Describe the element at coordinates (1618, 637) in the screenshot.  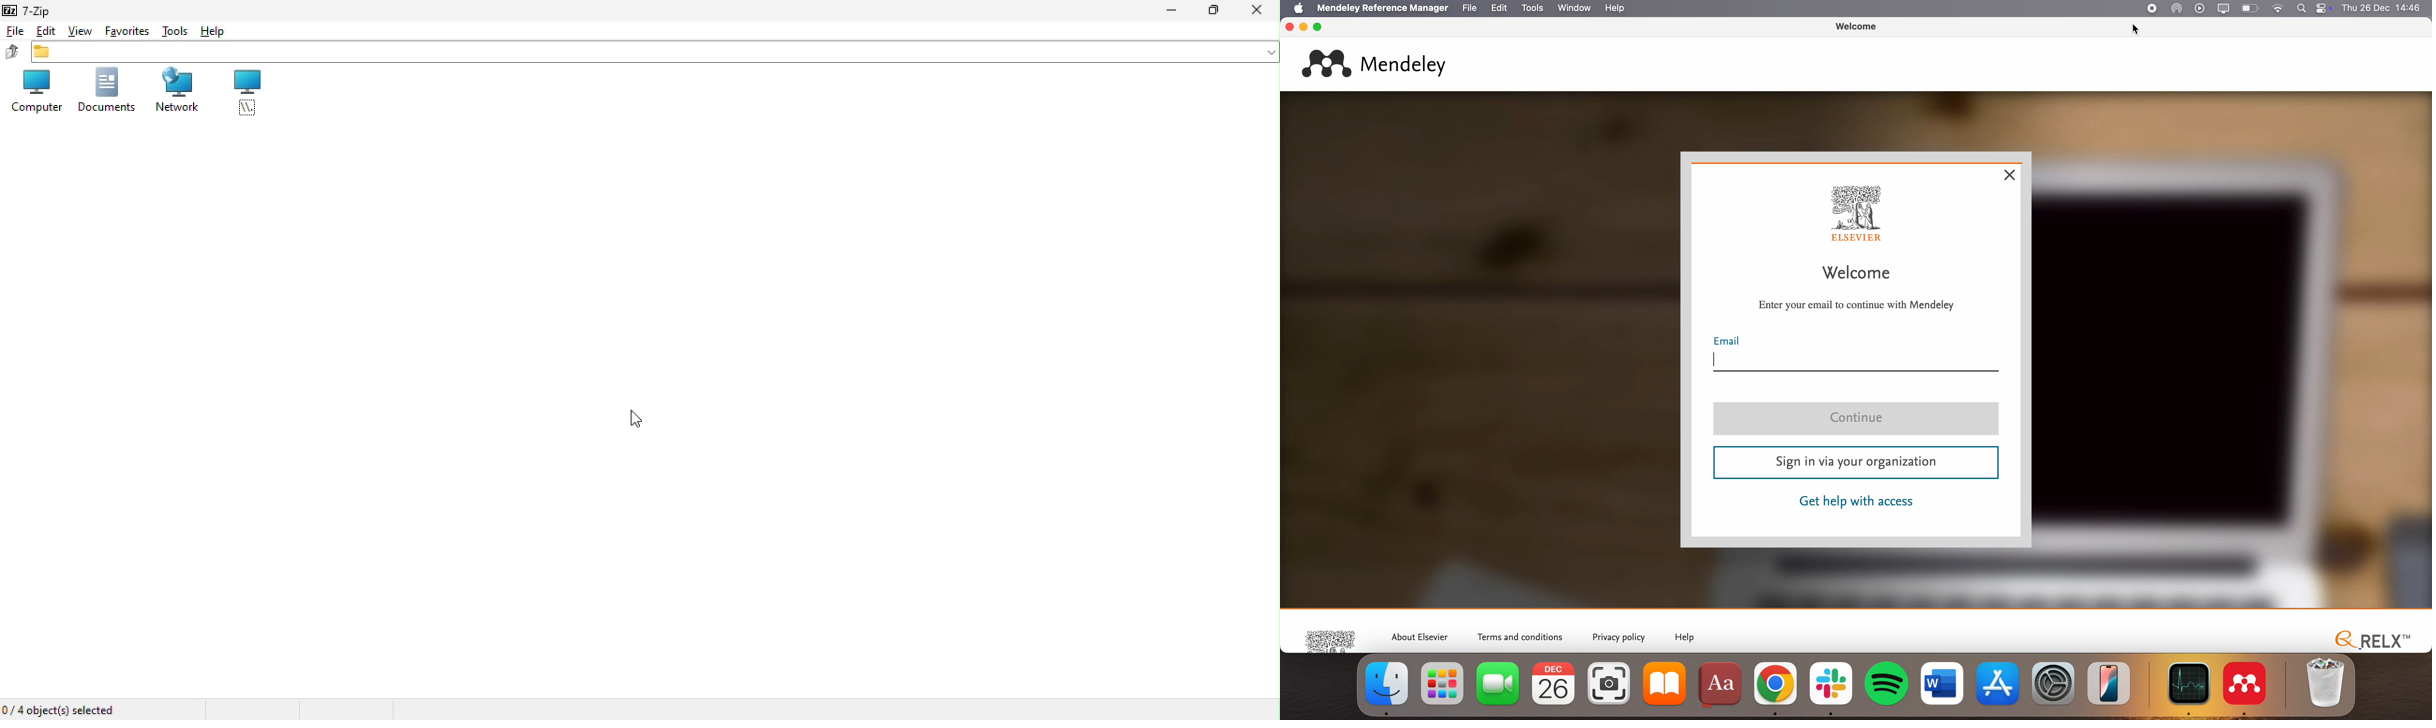
I see `privacy policy` at that location.